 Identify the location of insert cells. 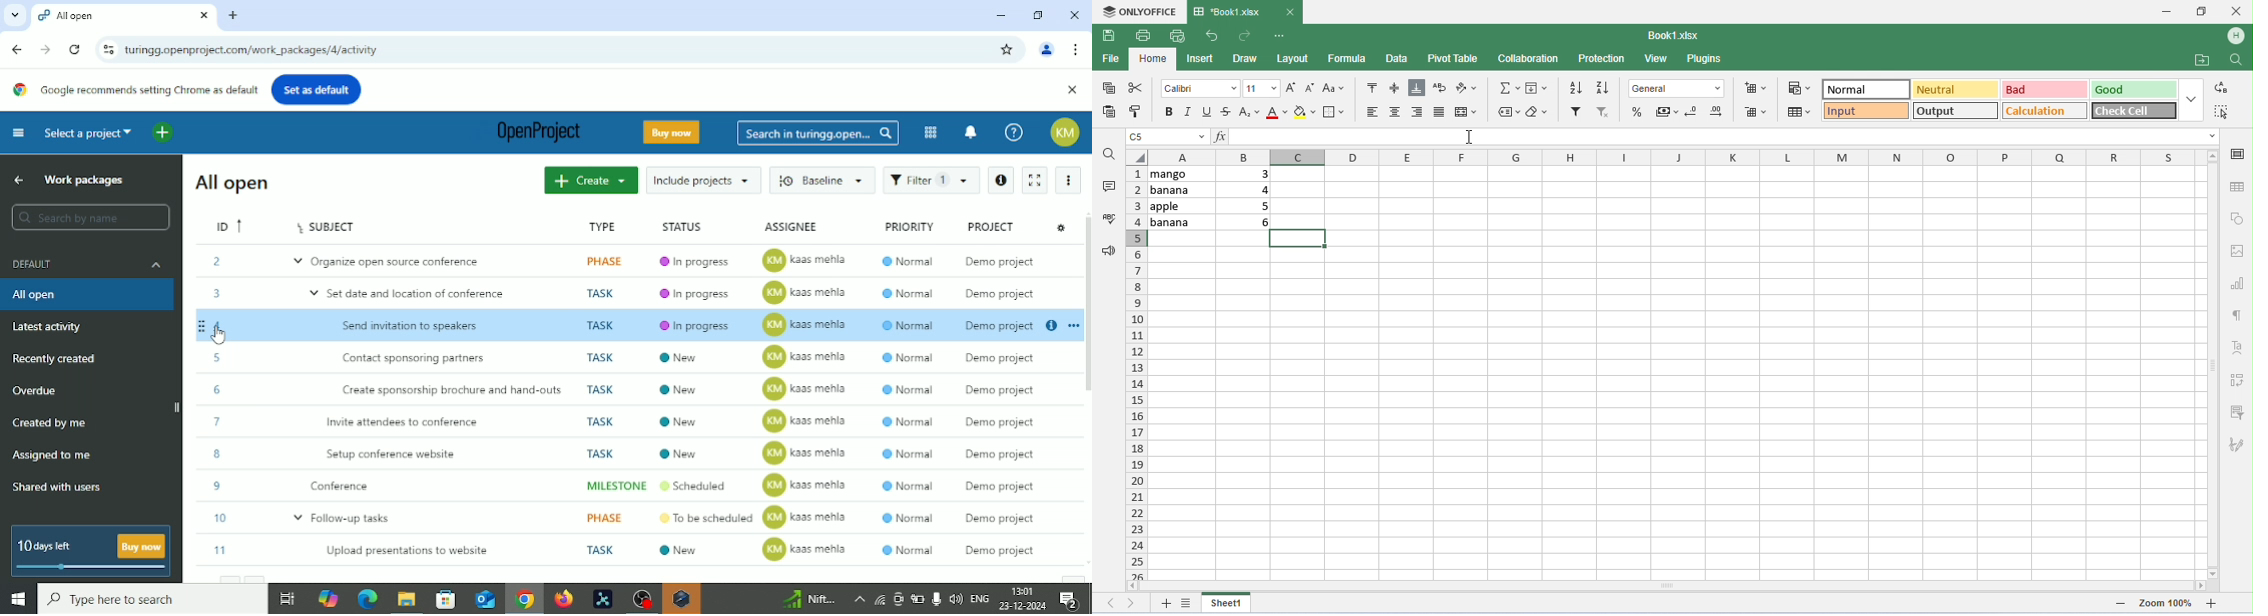
(1754, 88).